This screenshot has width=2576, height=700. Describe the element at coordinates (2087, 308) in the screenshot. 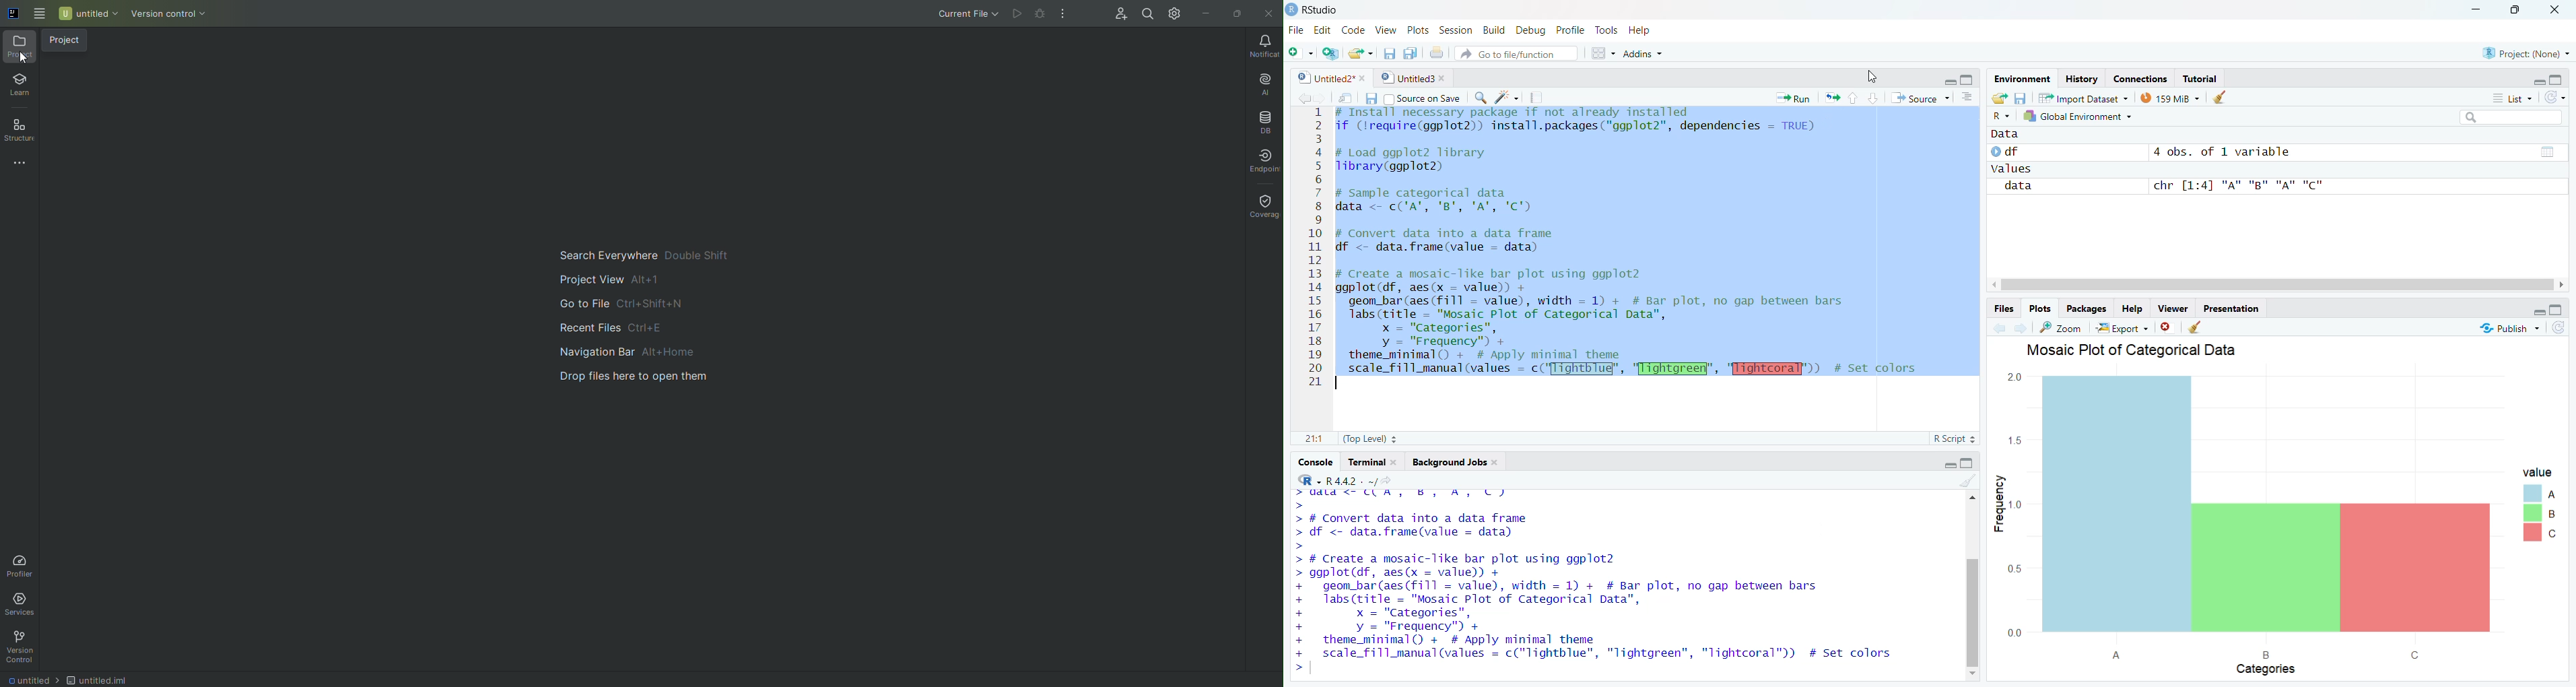

I see `Packages` at that location.